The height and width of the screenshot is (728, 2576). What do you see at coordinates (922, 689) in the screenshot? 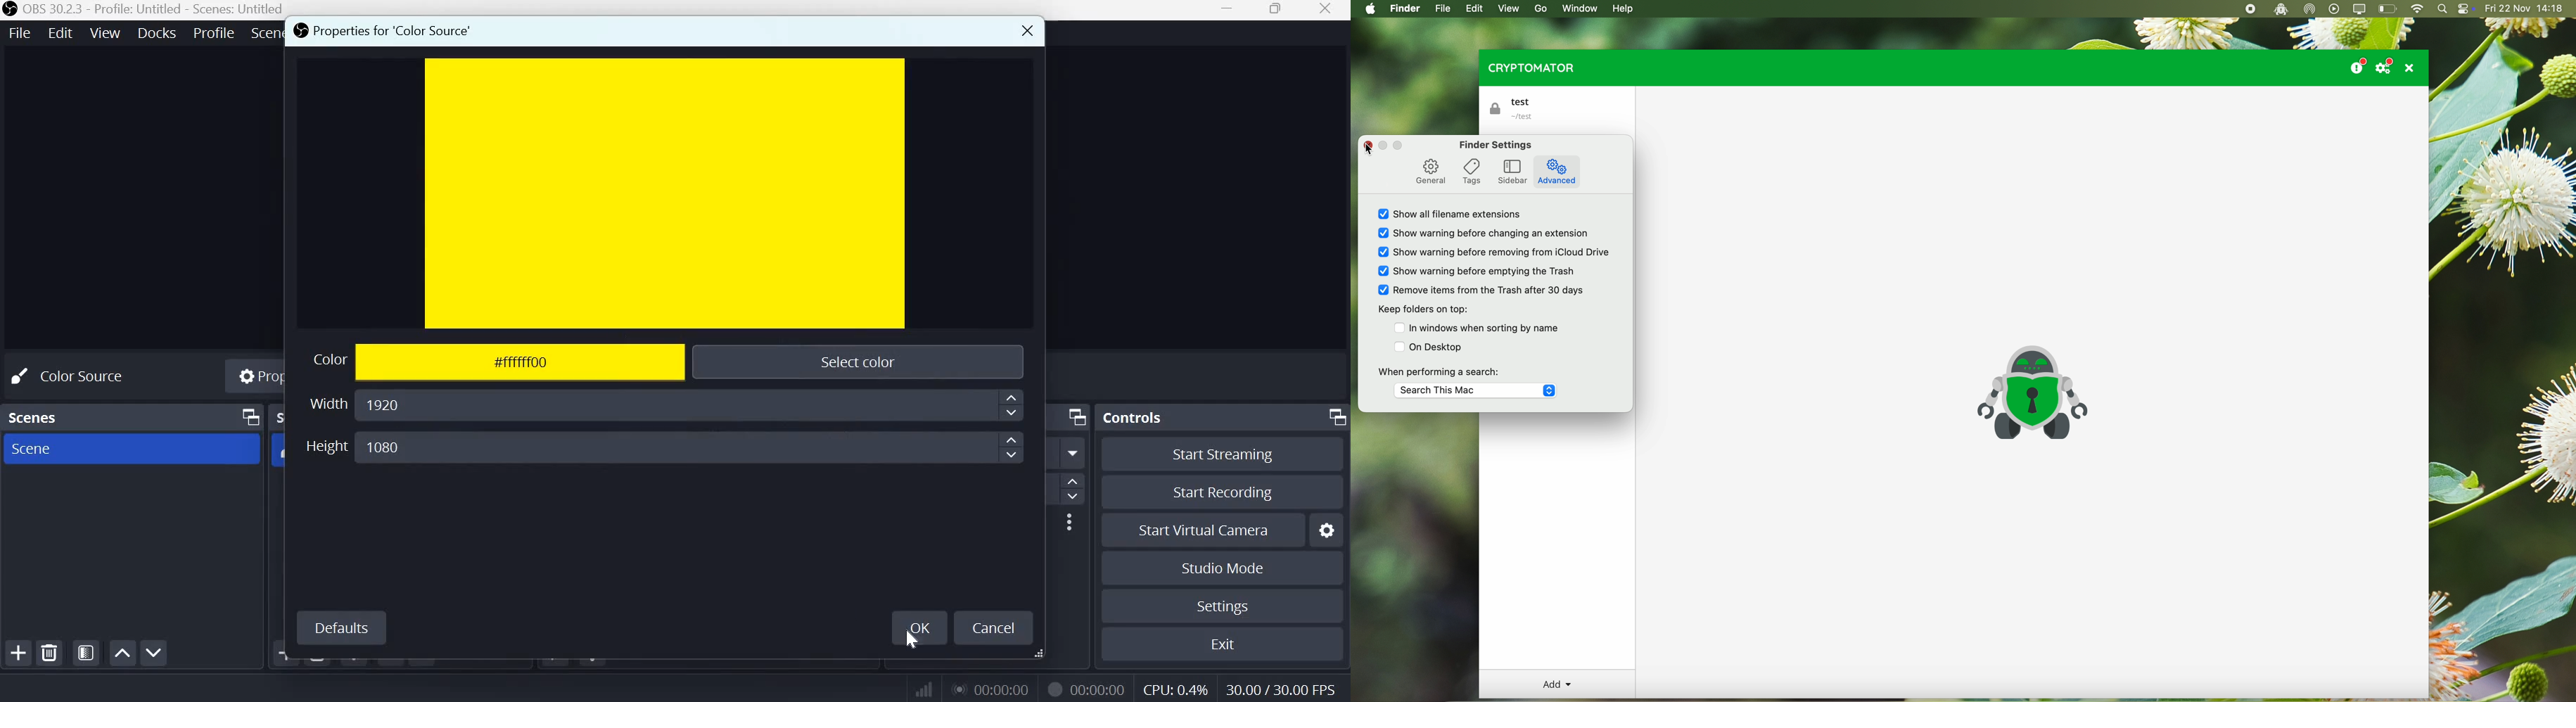
I see `Connection Status Indicator` at bounding box center [922, 689].